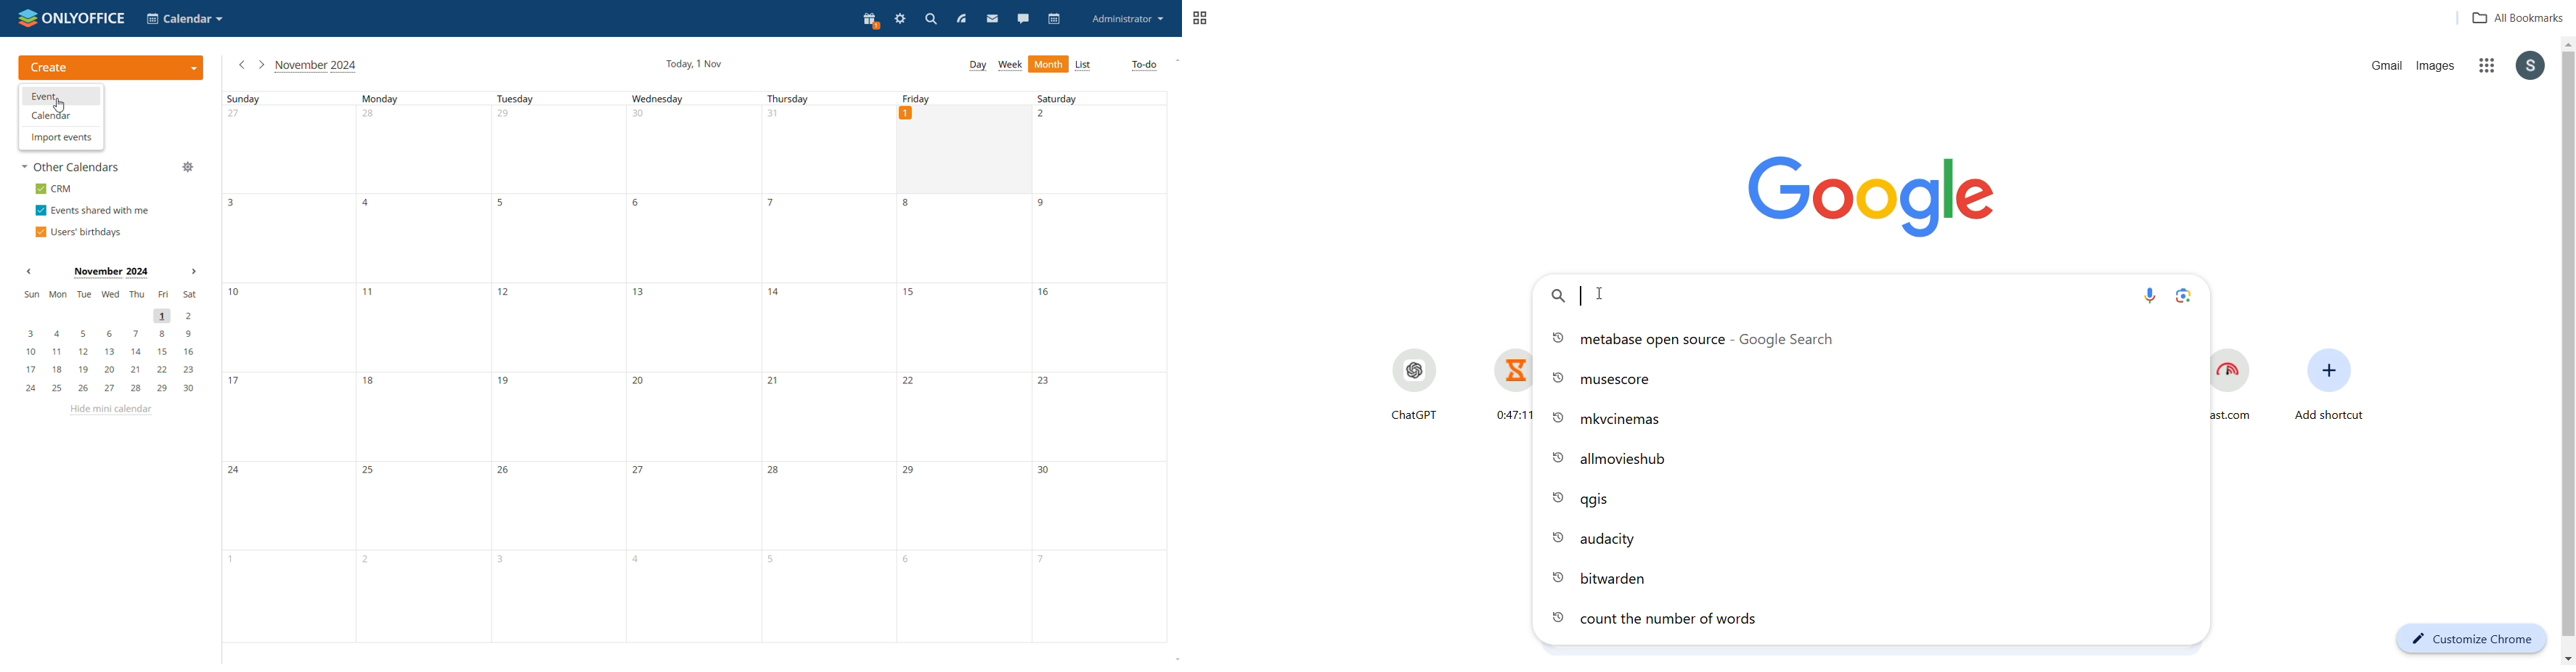 This screenshot has width=2576, height=672. I want to click on customize chrome, so click(2468, 638).